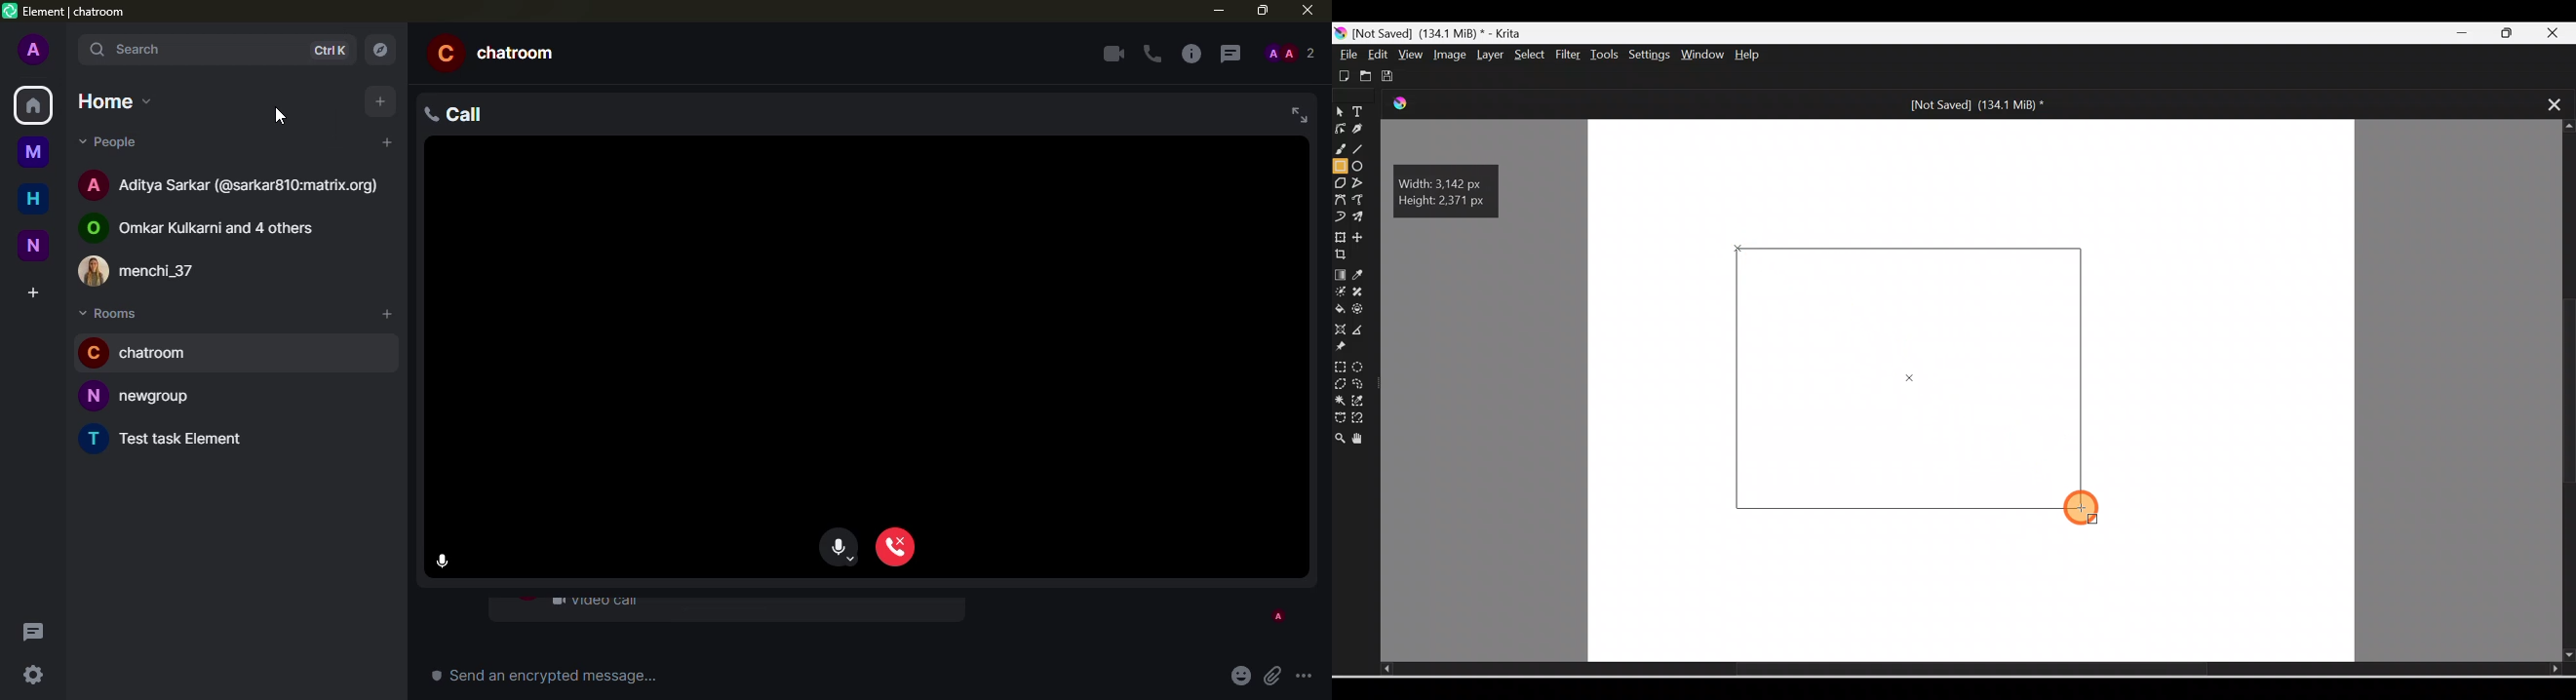 The image size is (2576, 700). What do you see at coordinates (1230, 55) in the screenshot?
I see `threads` at bounding box center [1230, 55].